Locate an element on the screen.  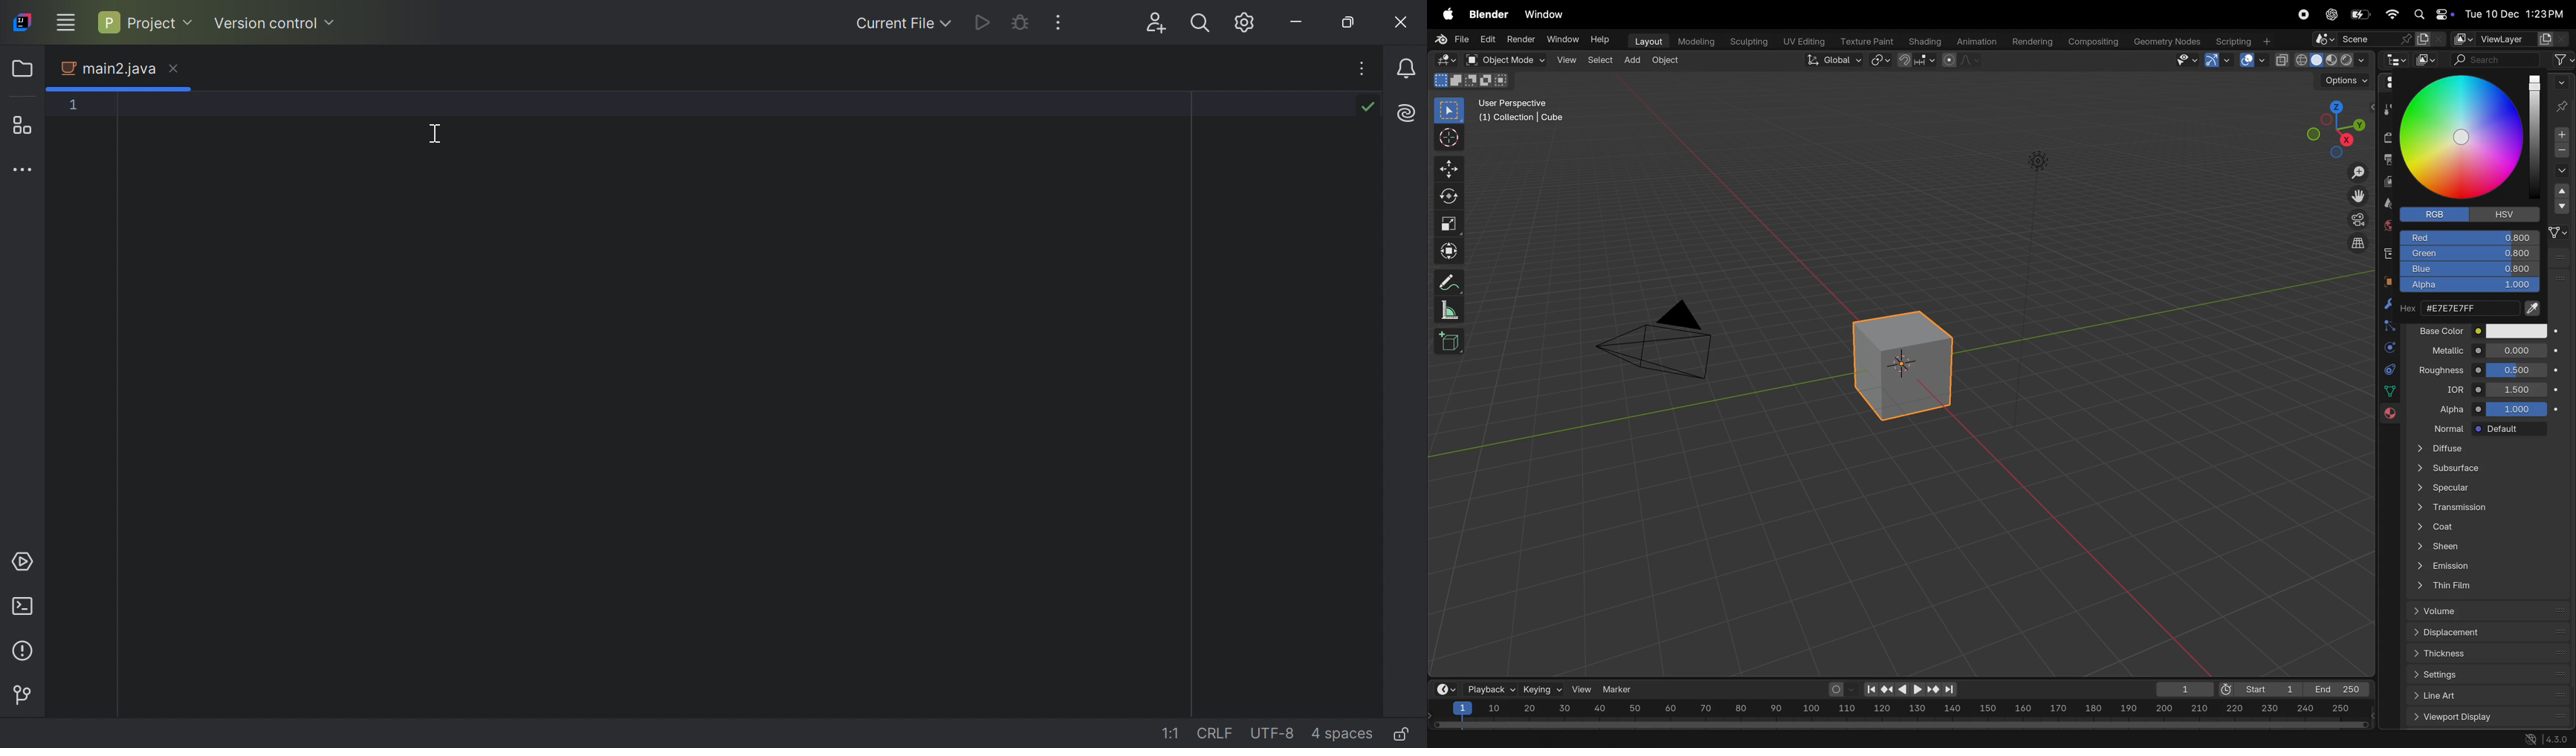
roughness is located at coordinates (2441, 368).